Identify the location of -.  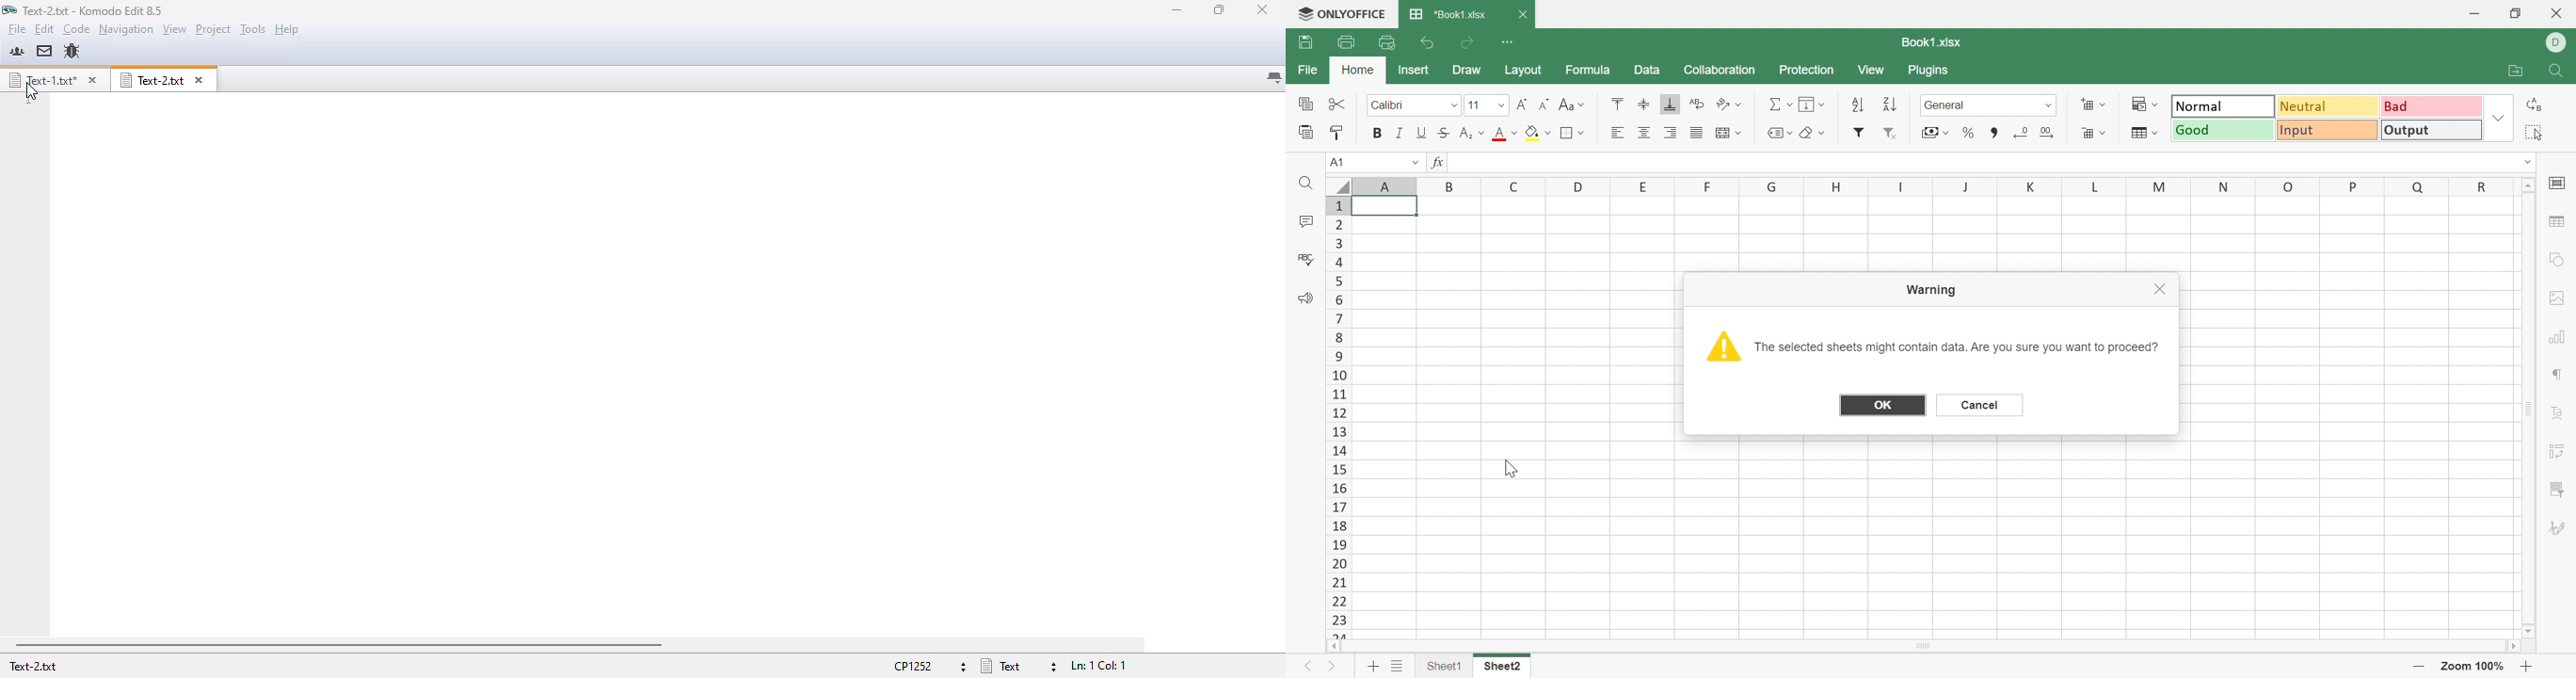
(2422, 667).